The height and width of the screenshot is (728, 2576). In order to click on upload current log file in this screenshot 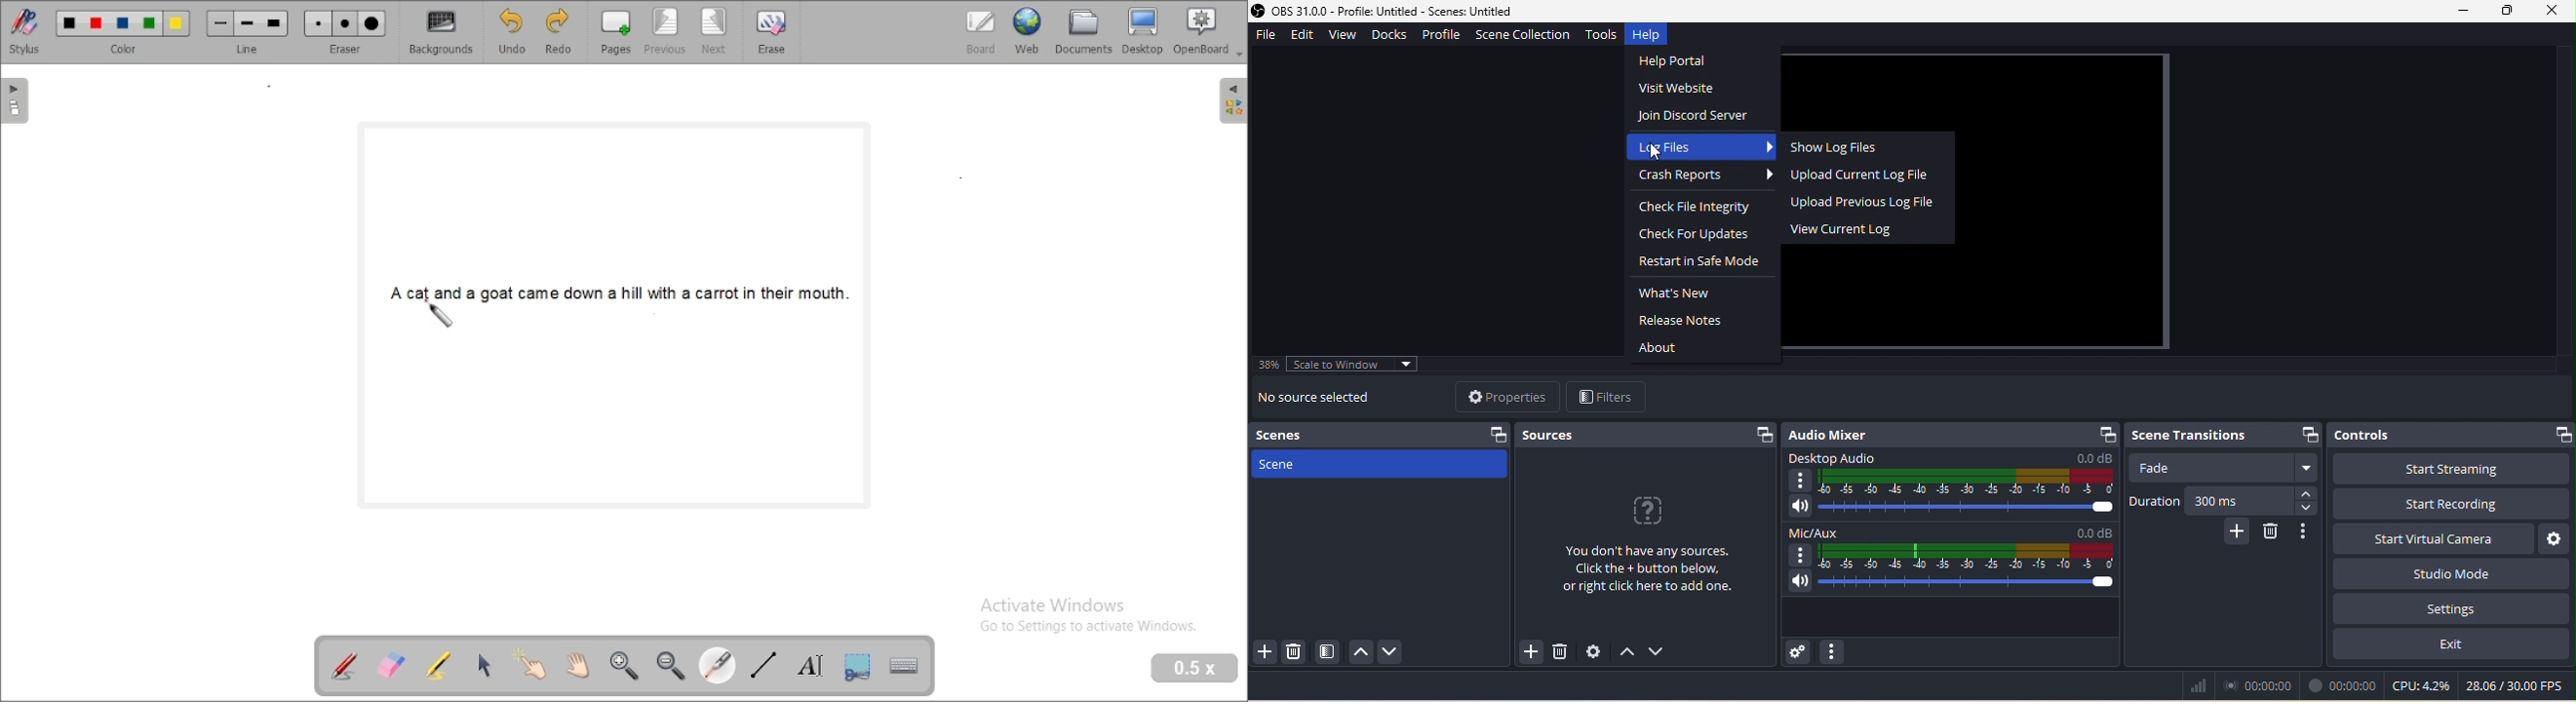, I will do `click(1859, 178)`.